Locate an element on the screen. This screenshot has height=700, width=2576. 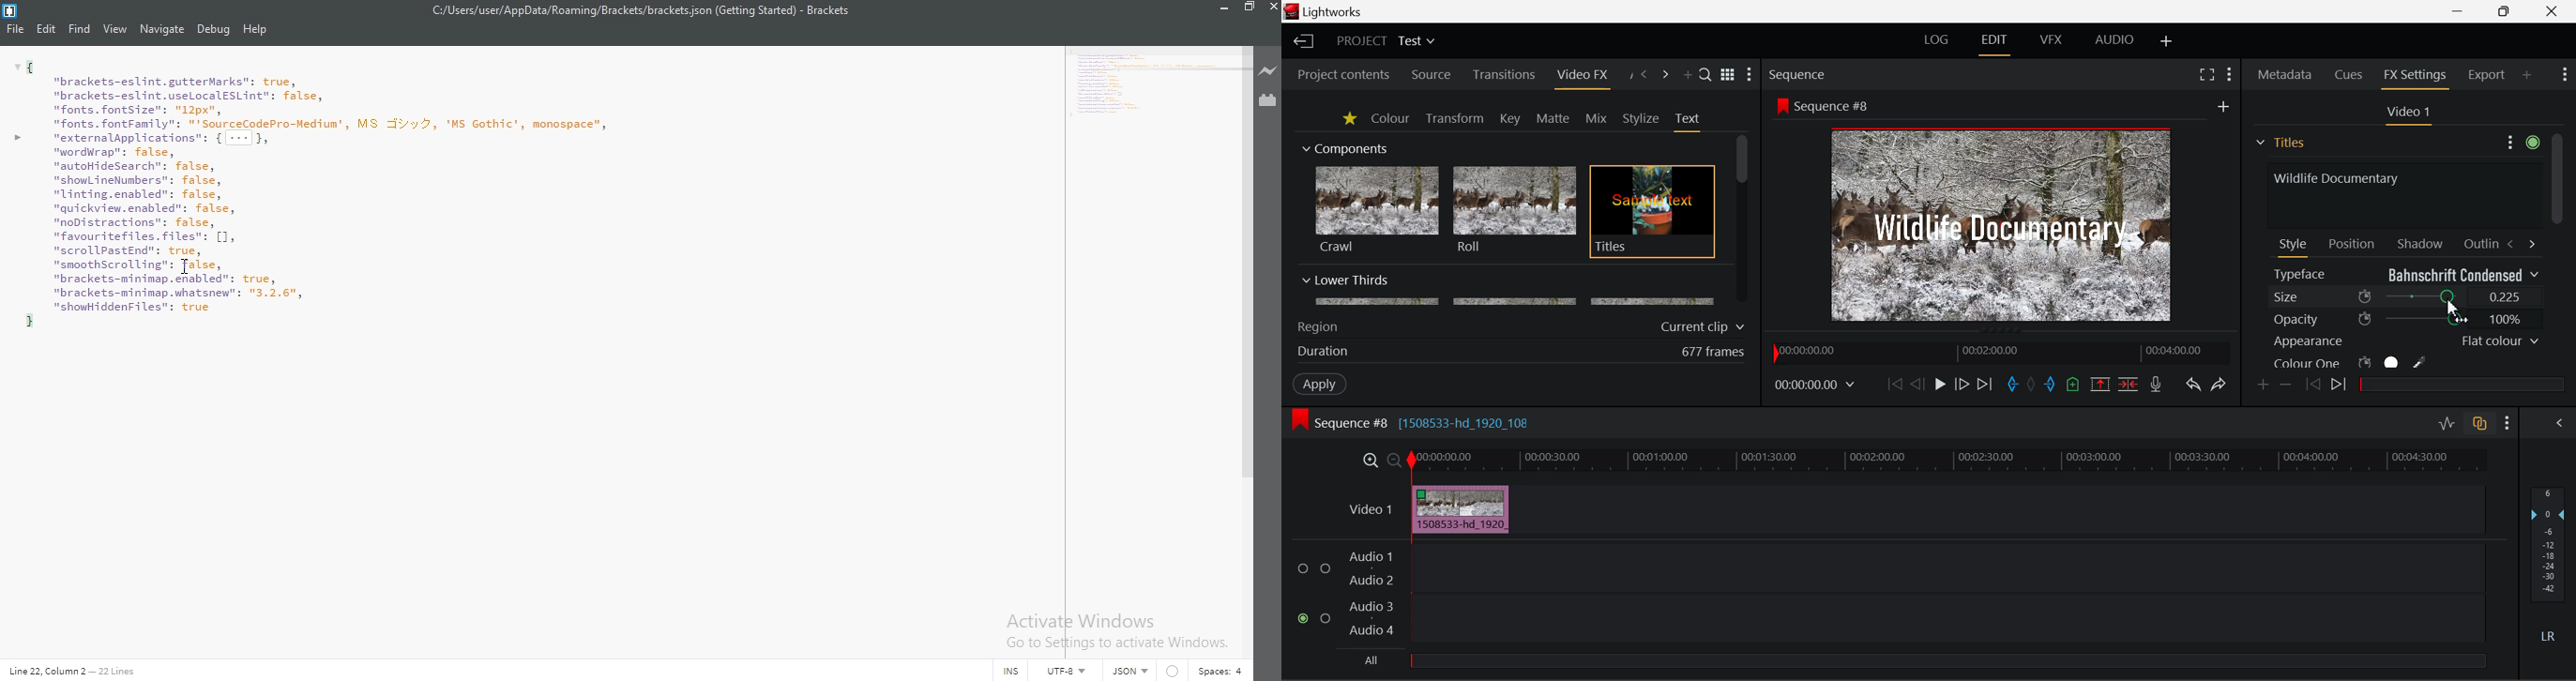
Mark Out is located at coordinates (2051, 386).